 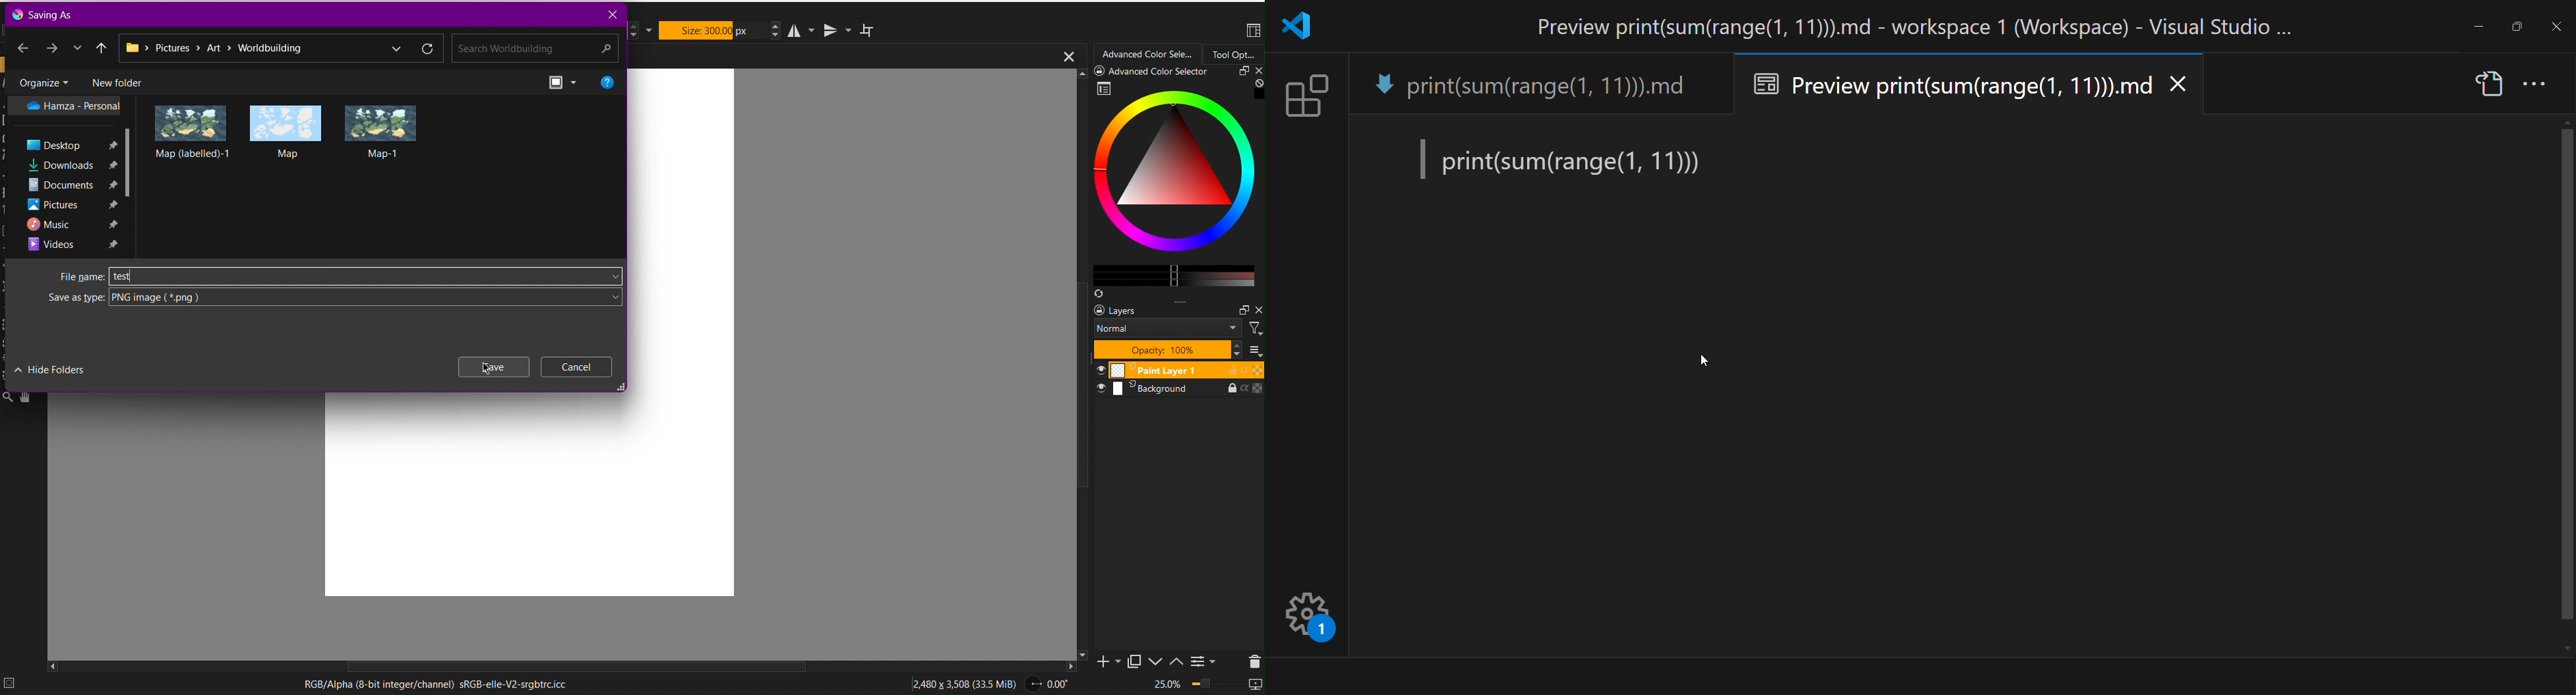 What do you see at coordinates (338, 276) in the screenshot?
I see `File Name` at bounding box center [338, 276].